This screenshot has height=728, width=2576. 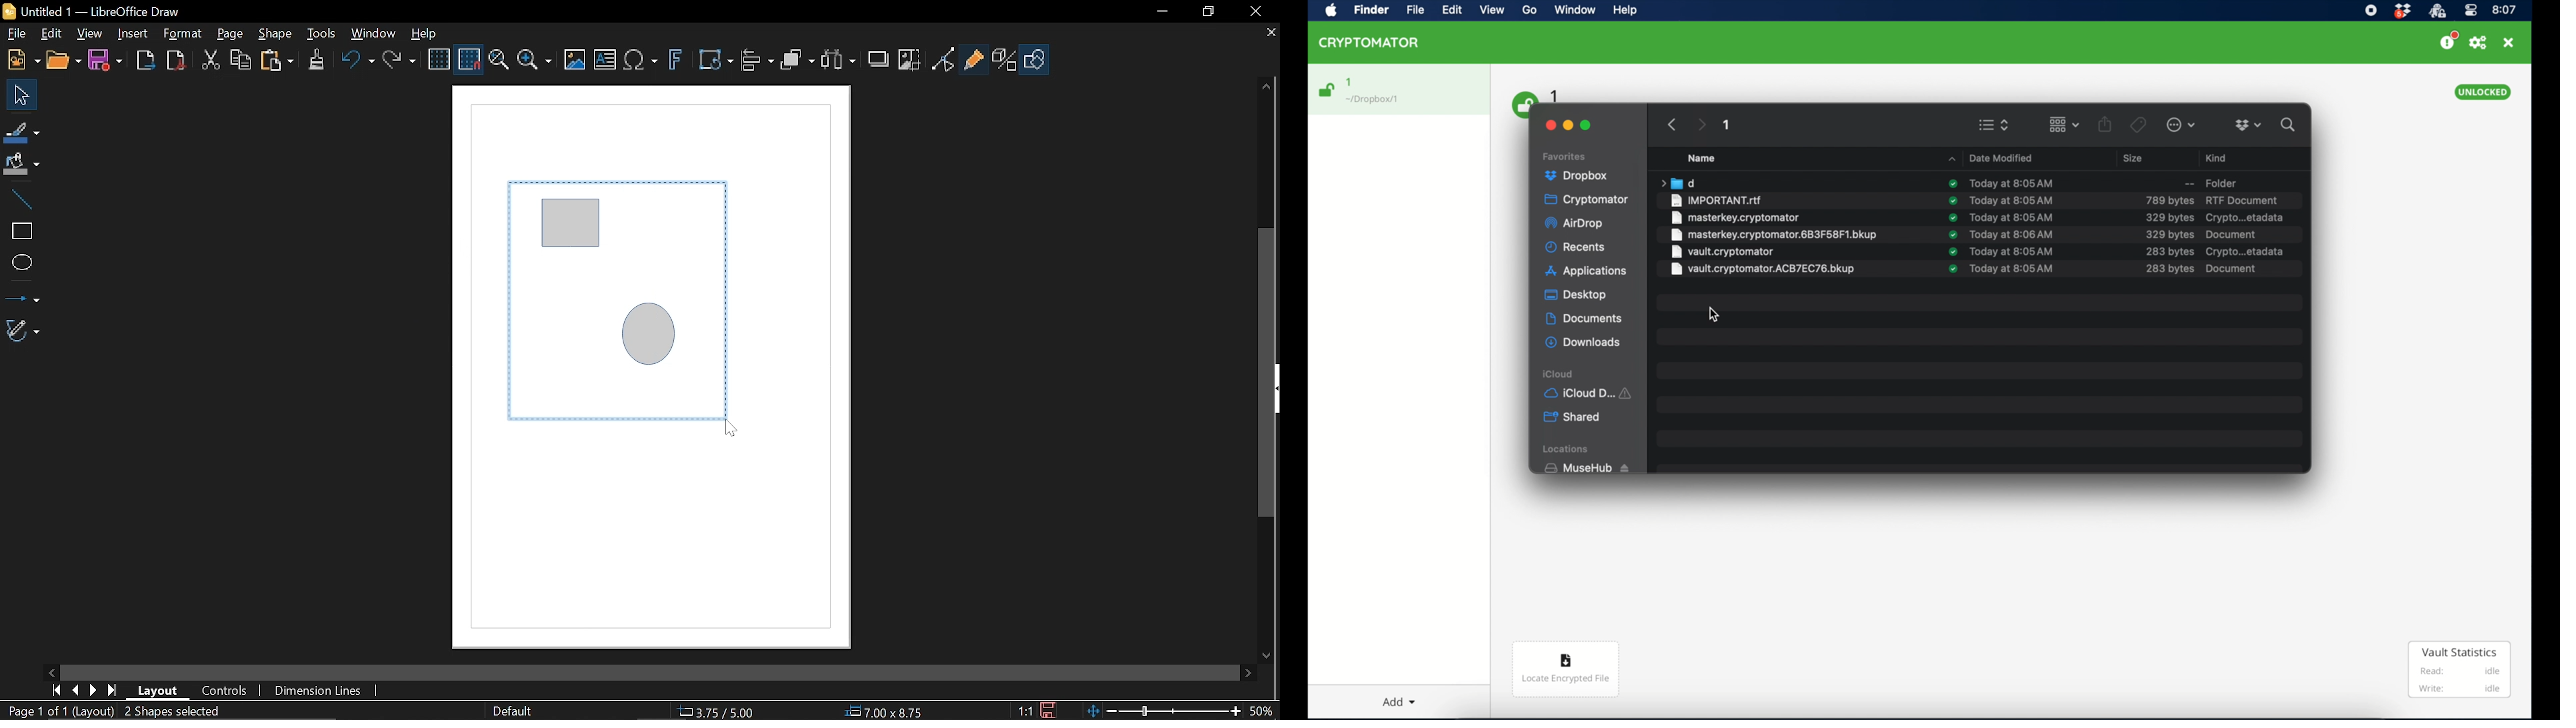 I want to click on Snap to grid, so click(x=470, y=59).